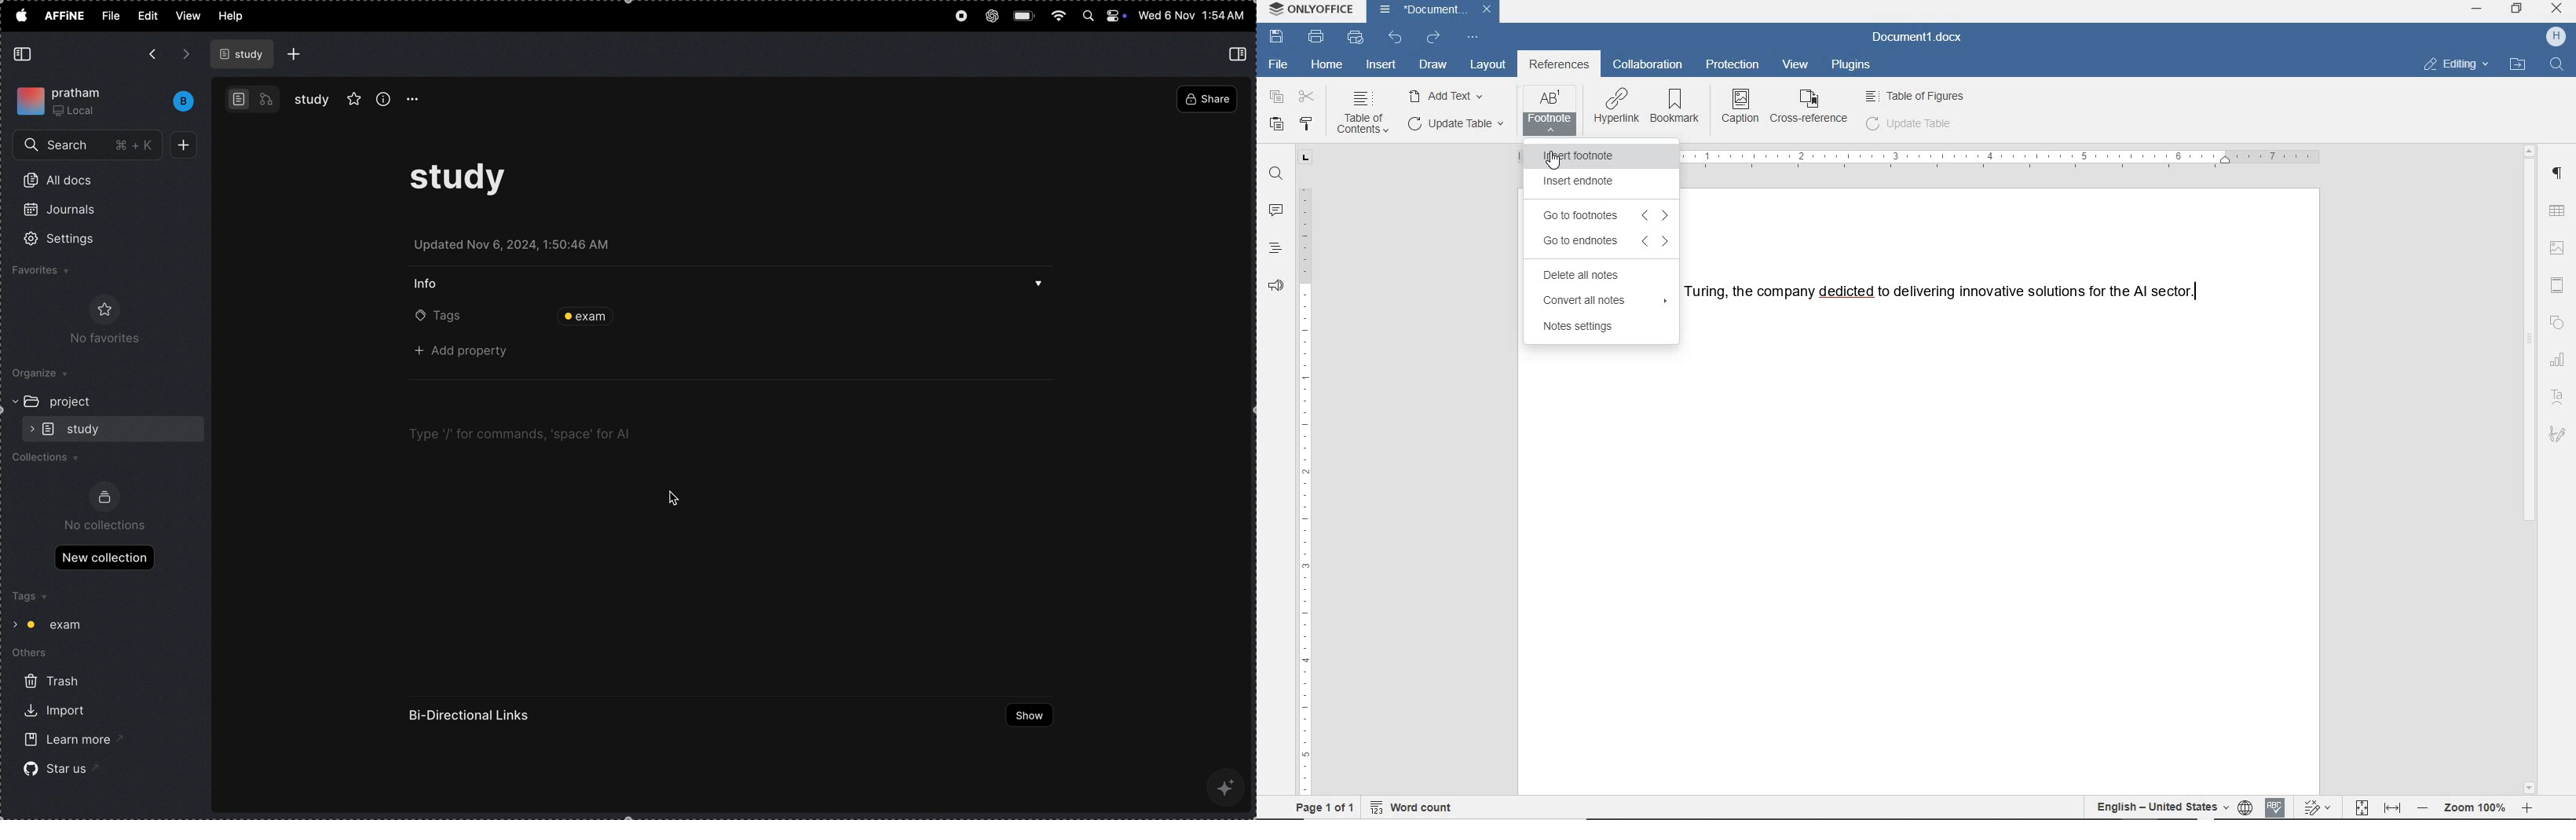 The width and height of the screenshot is (2576, 840). I want to click on references, so click(1559, 66).